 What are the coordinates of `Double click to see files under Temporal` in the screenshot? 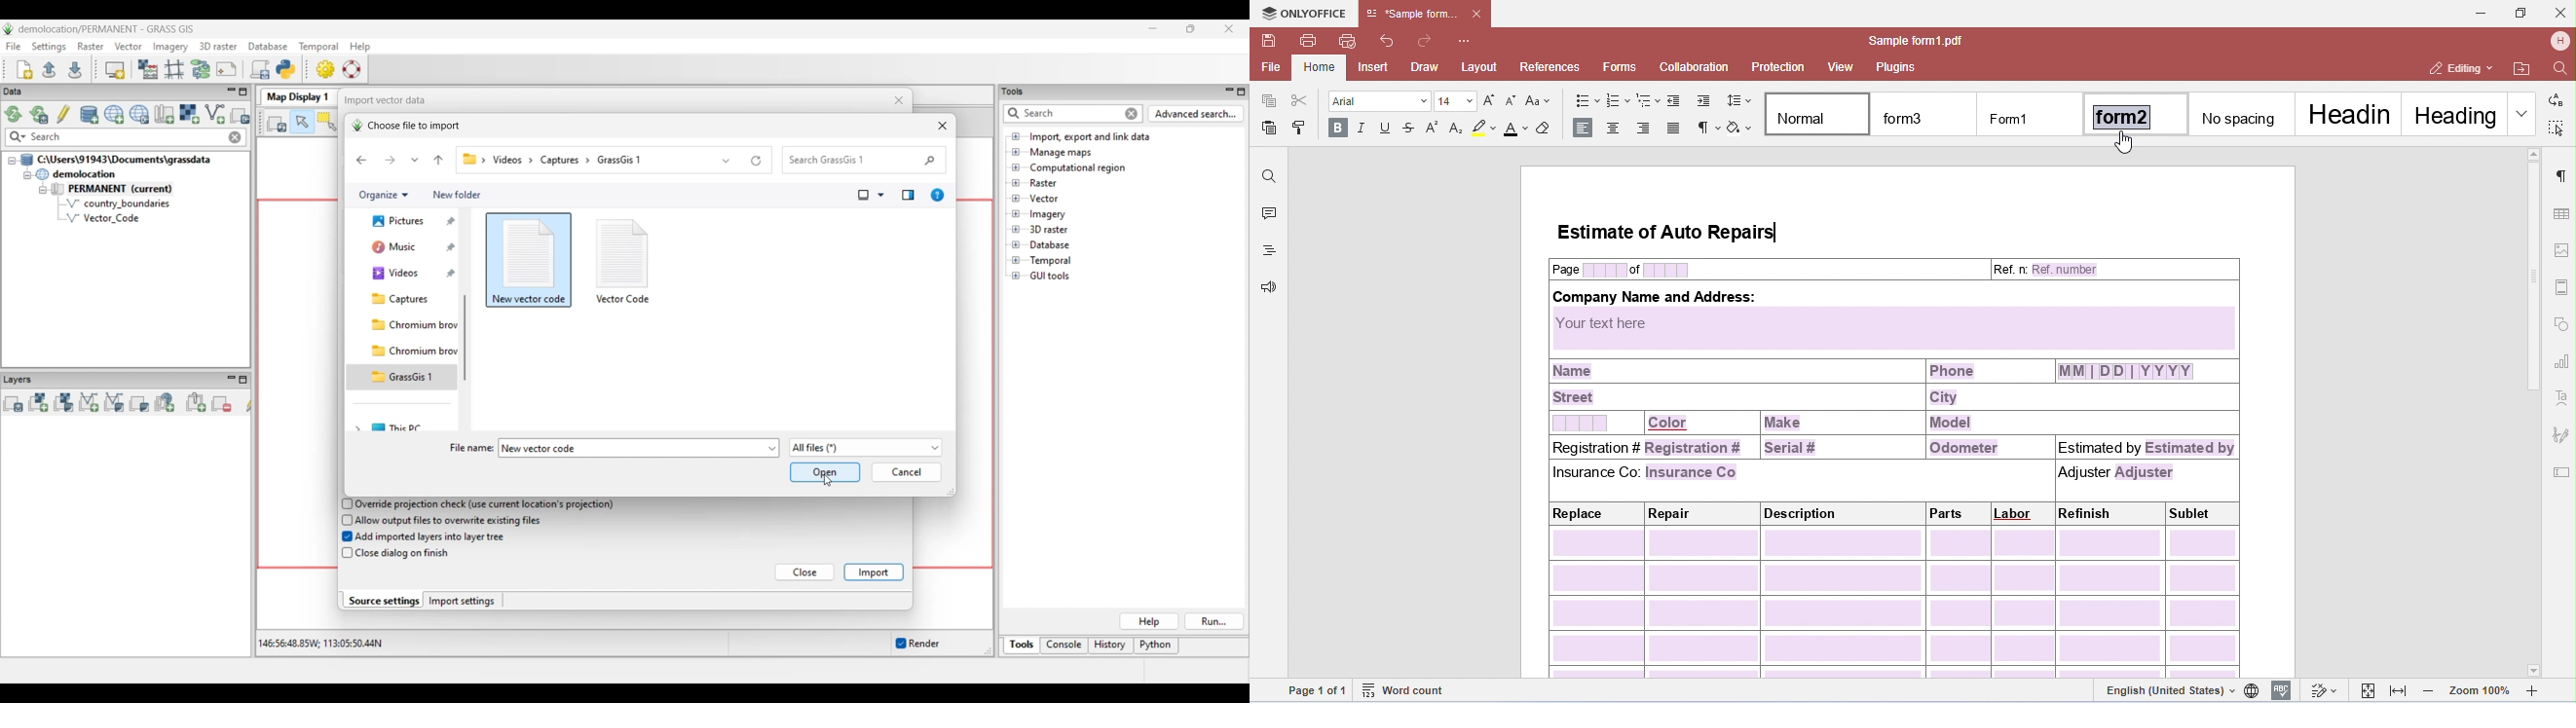 It's located at (1051, 261).